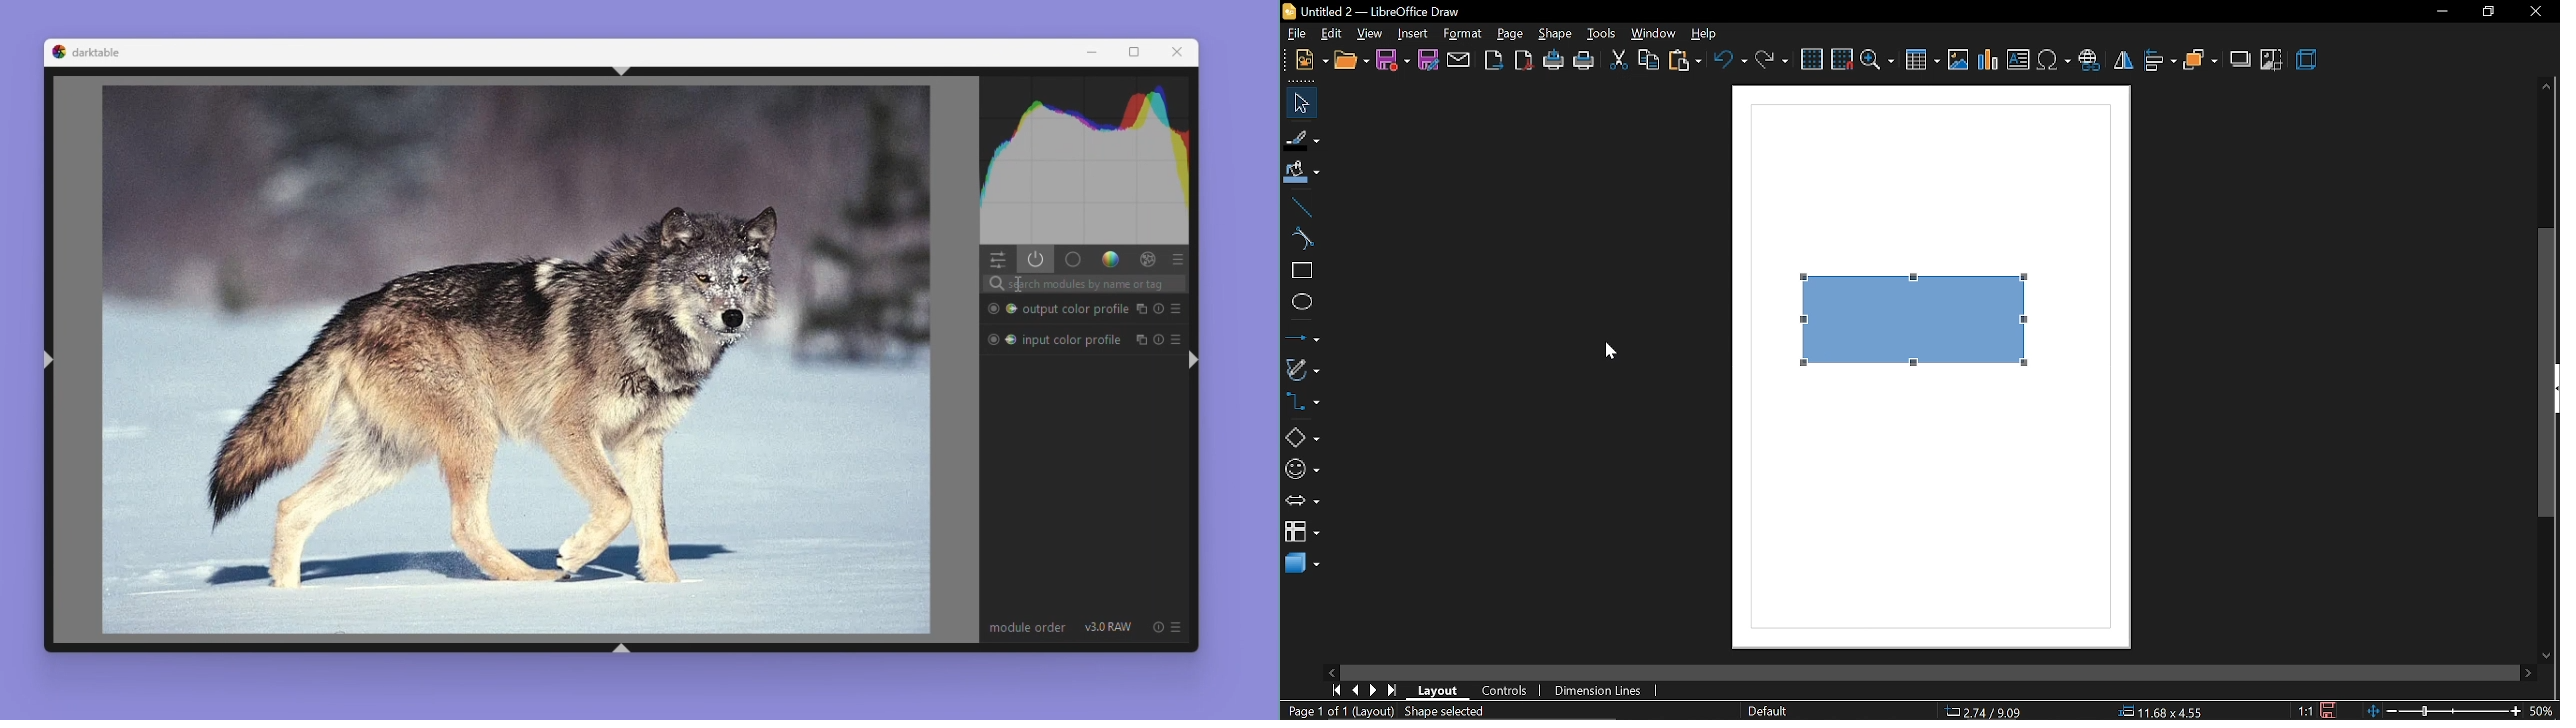  Describe the element at coordinates (2240, 61) in the screenshot. I see `shadow` at that location.